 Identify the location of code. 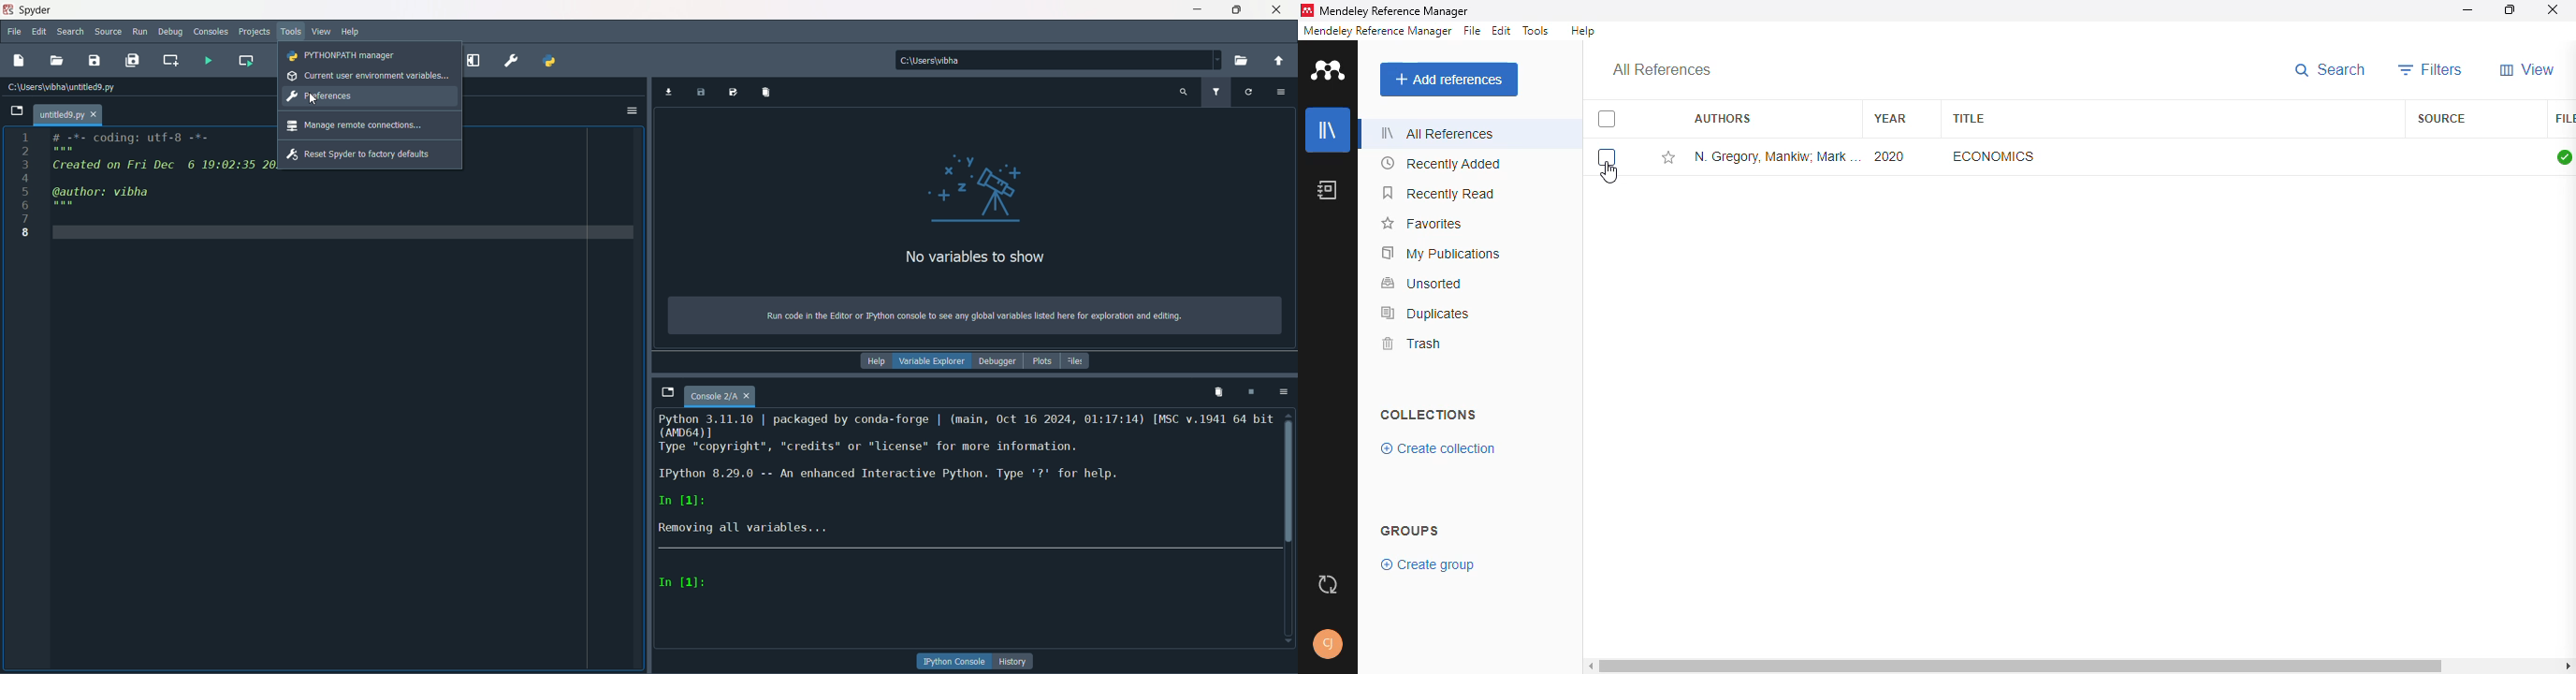
(161, 173).